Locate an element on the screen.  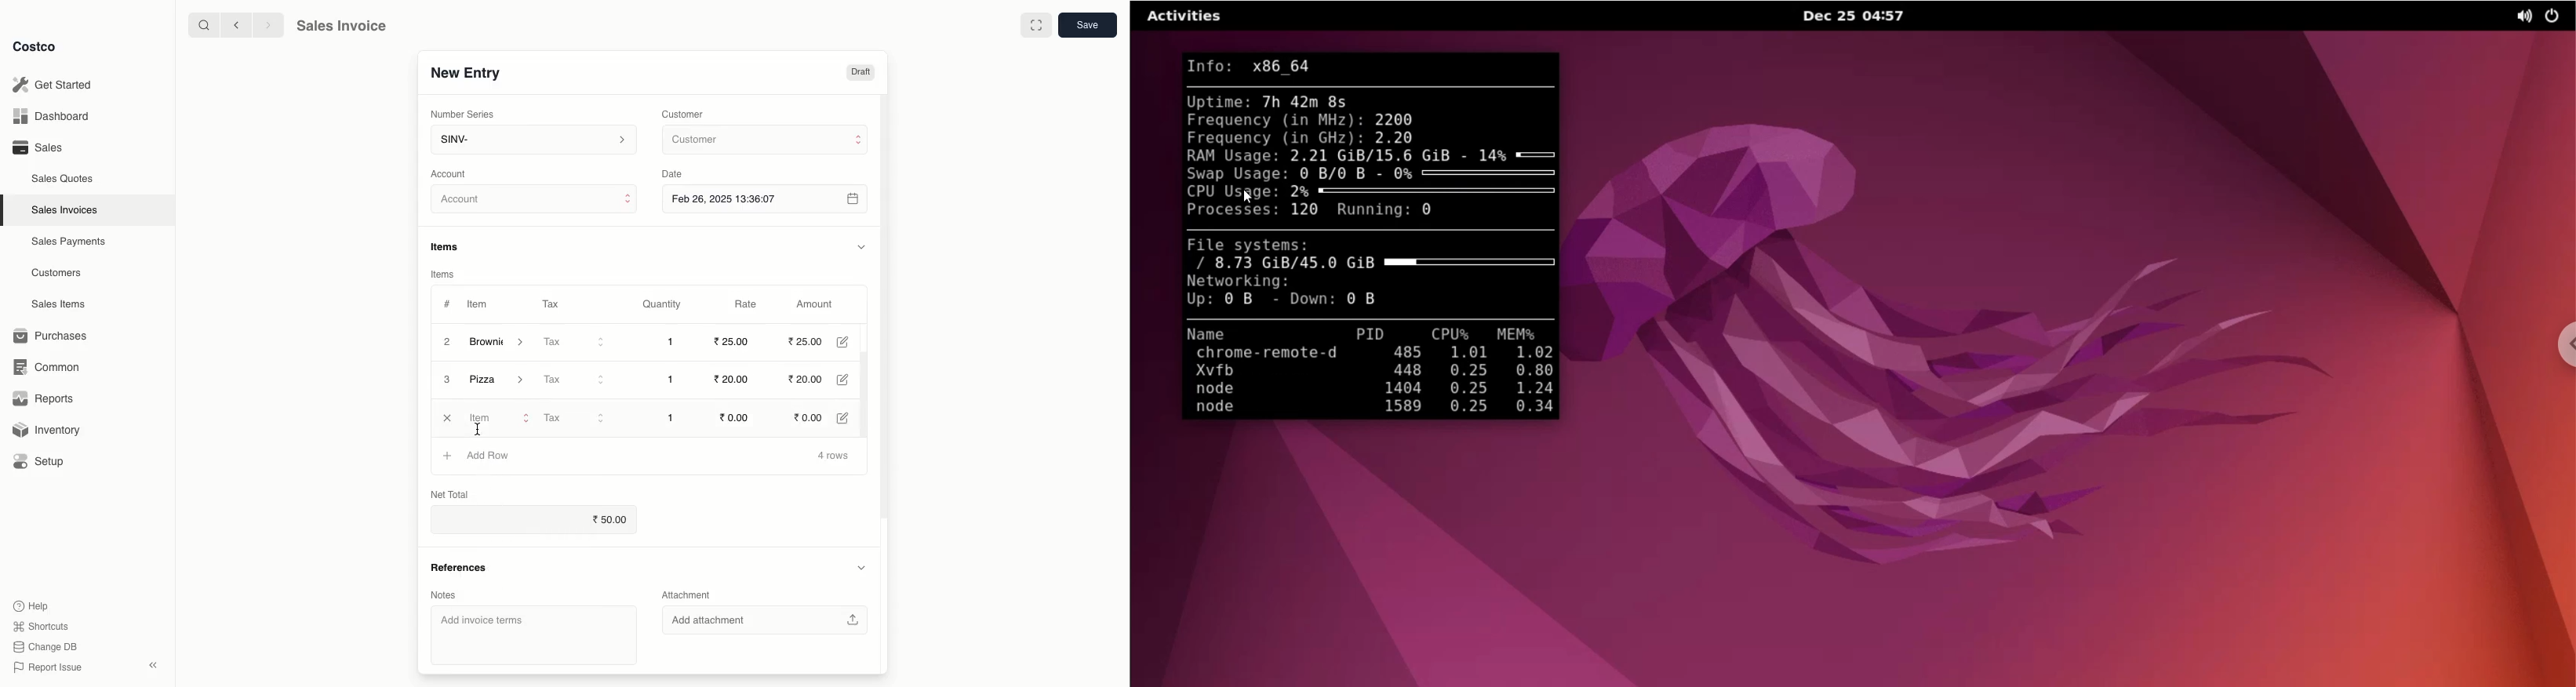
Customer is located at coordinates (763, 140).